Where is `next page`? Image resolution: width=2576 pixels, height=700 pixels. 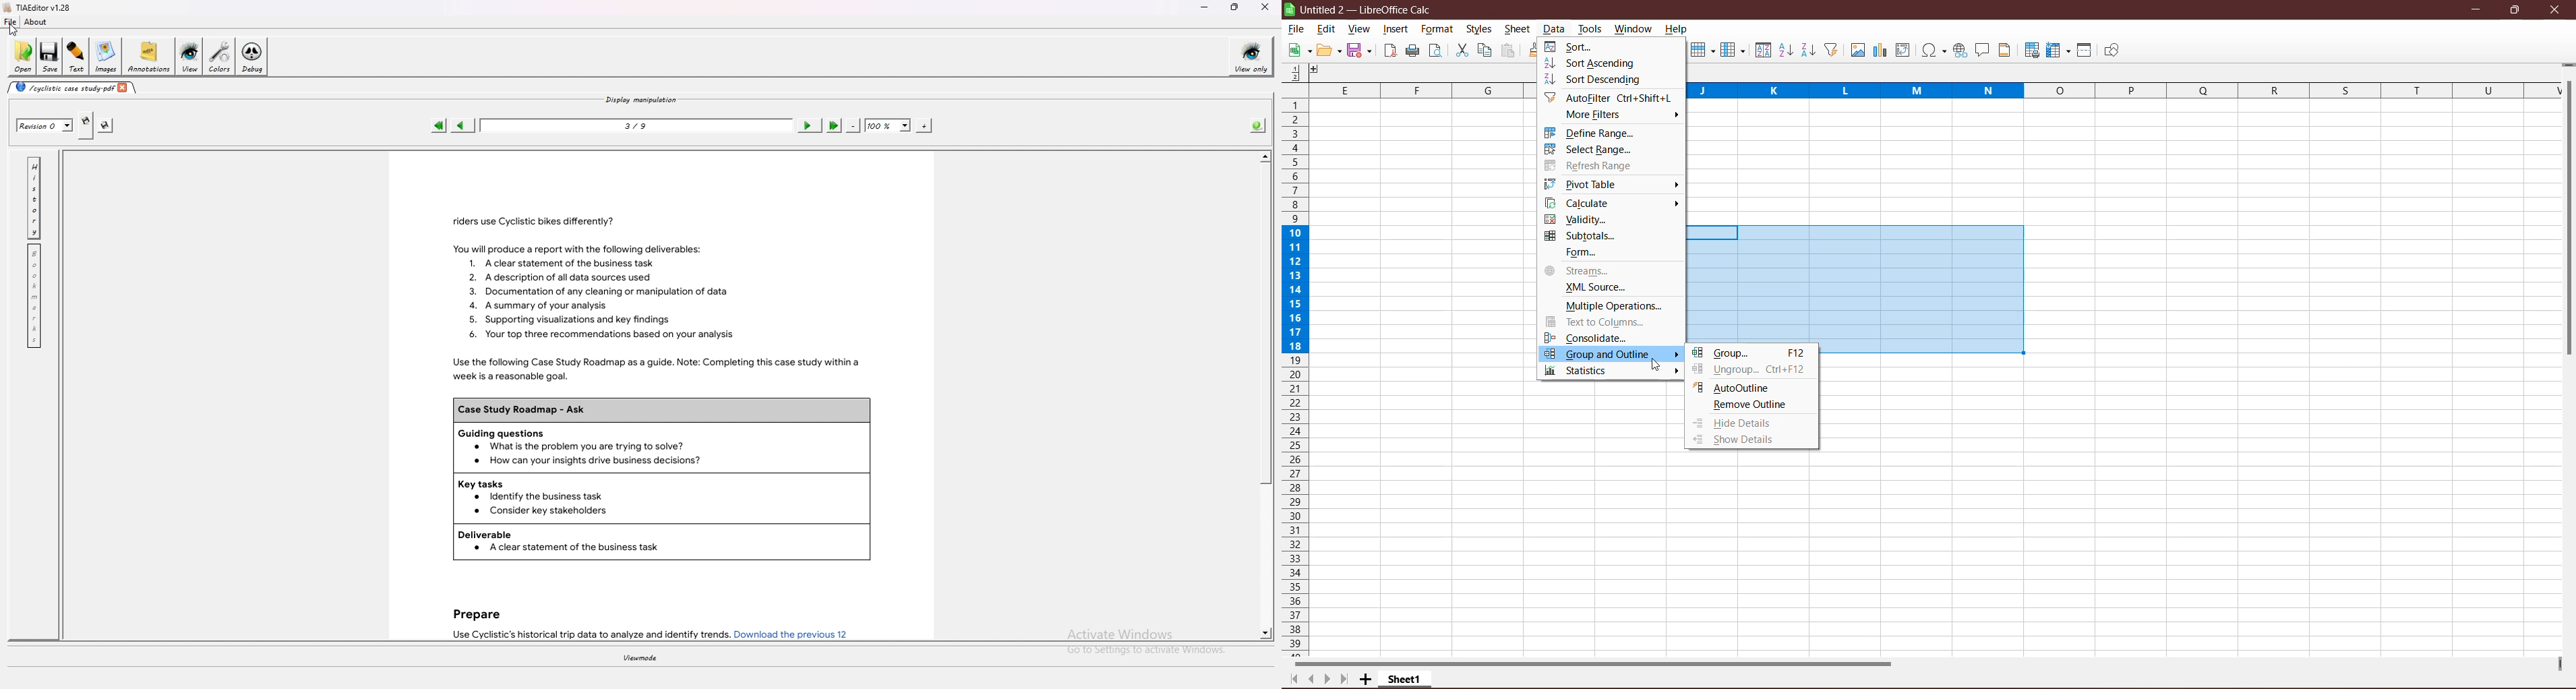
next page is located at coordinates (809, 125).